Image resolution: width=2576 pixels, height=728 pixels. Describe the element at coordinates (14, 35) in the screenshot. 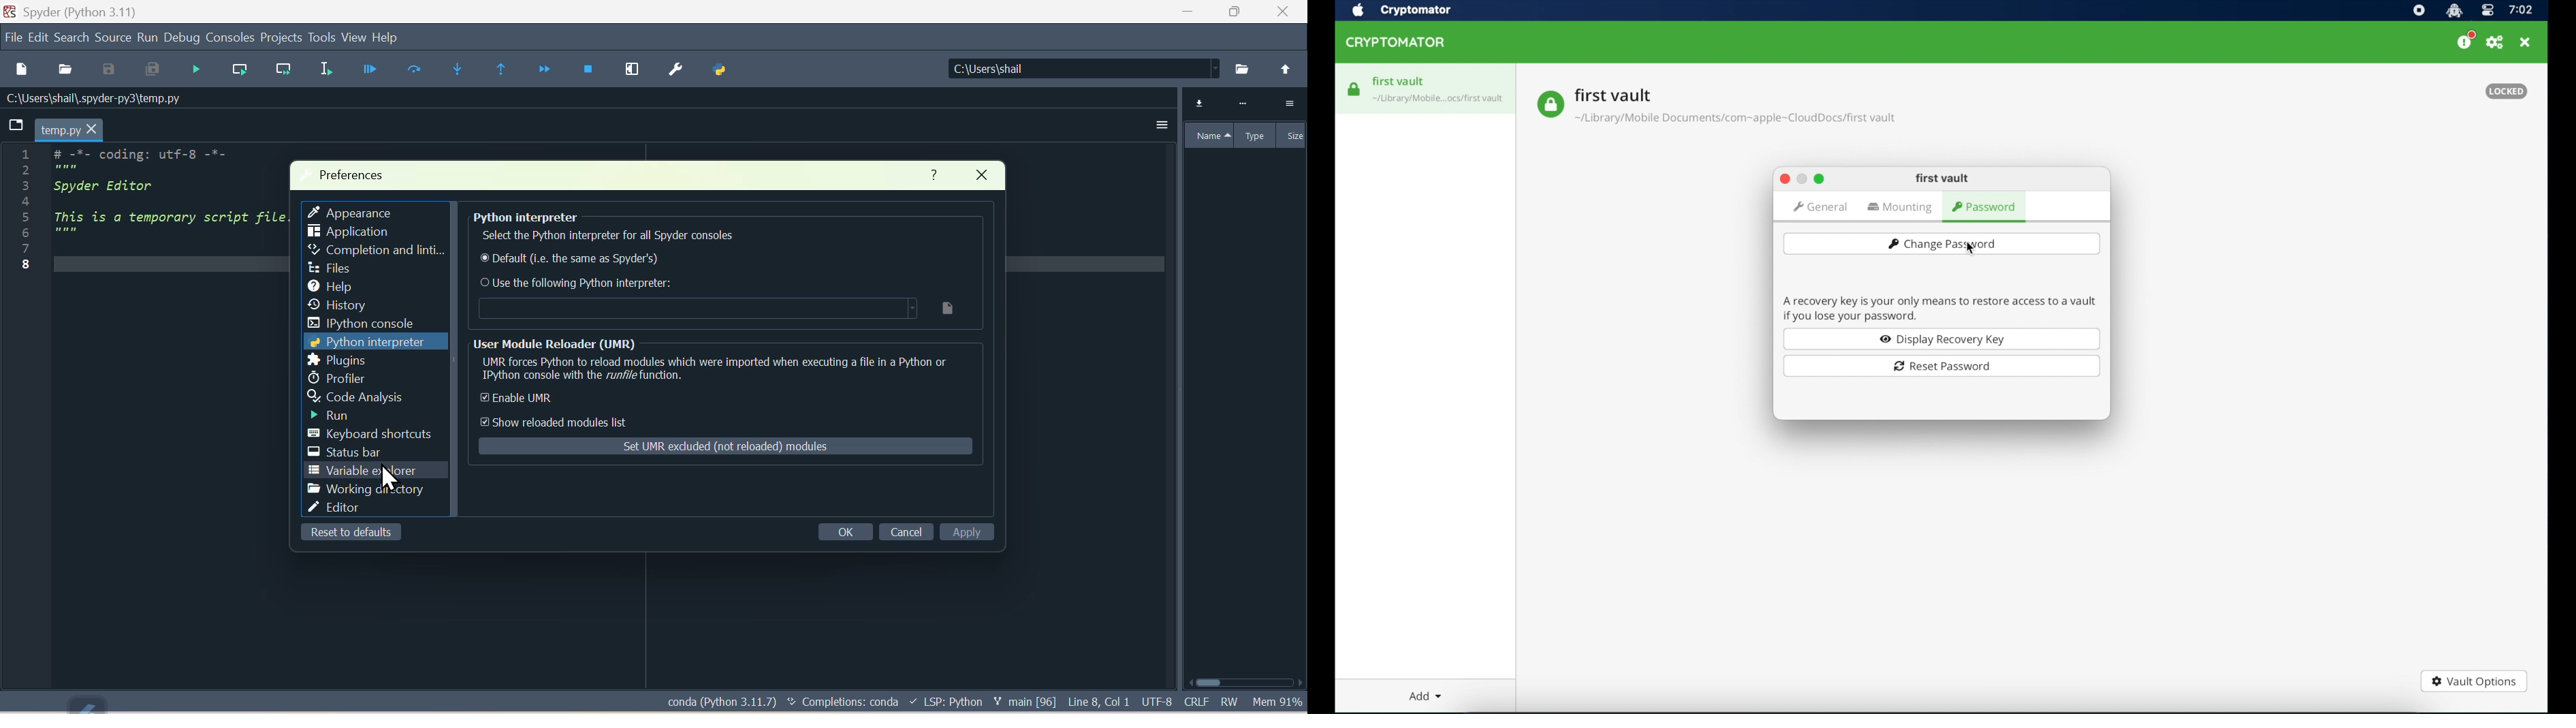

I see `file` at that location.